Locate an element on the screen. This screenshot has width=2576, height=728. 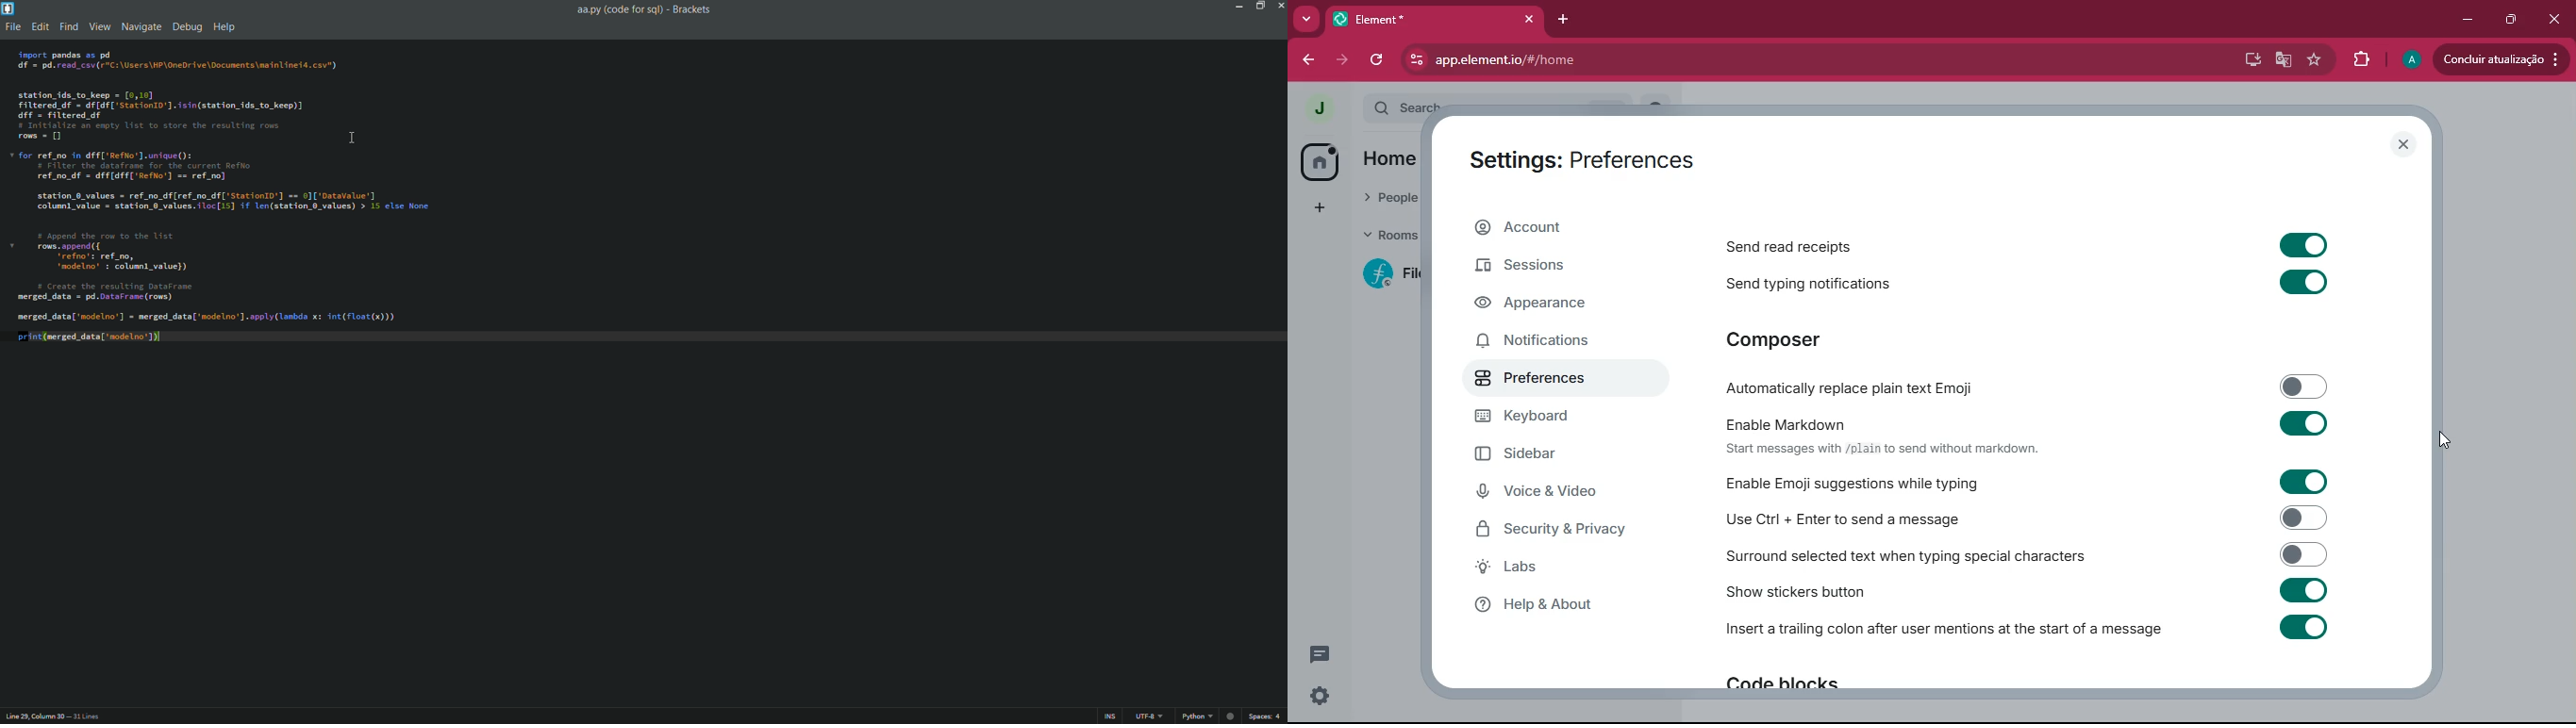
more is located at coordinates (1306, 20).